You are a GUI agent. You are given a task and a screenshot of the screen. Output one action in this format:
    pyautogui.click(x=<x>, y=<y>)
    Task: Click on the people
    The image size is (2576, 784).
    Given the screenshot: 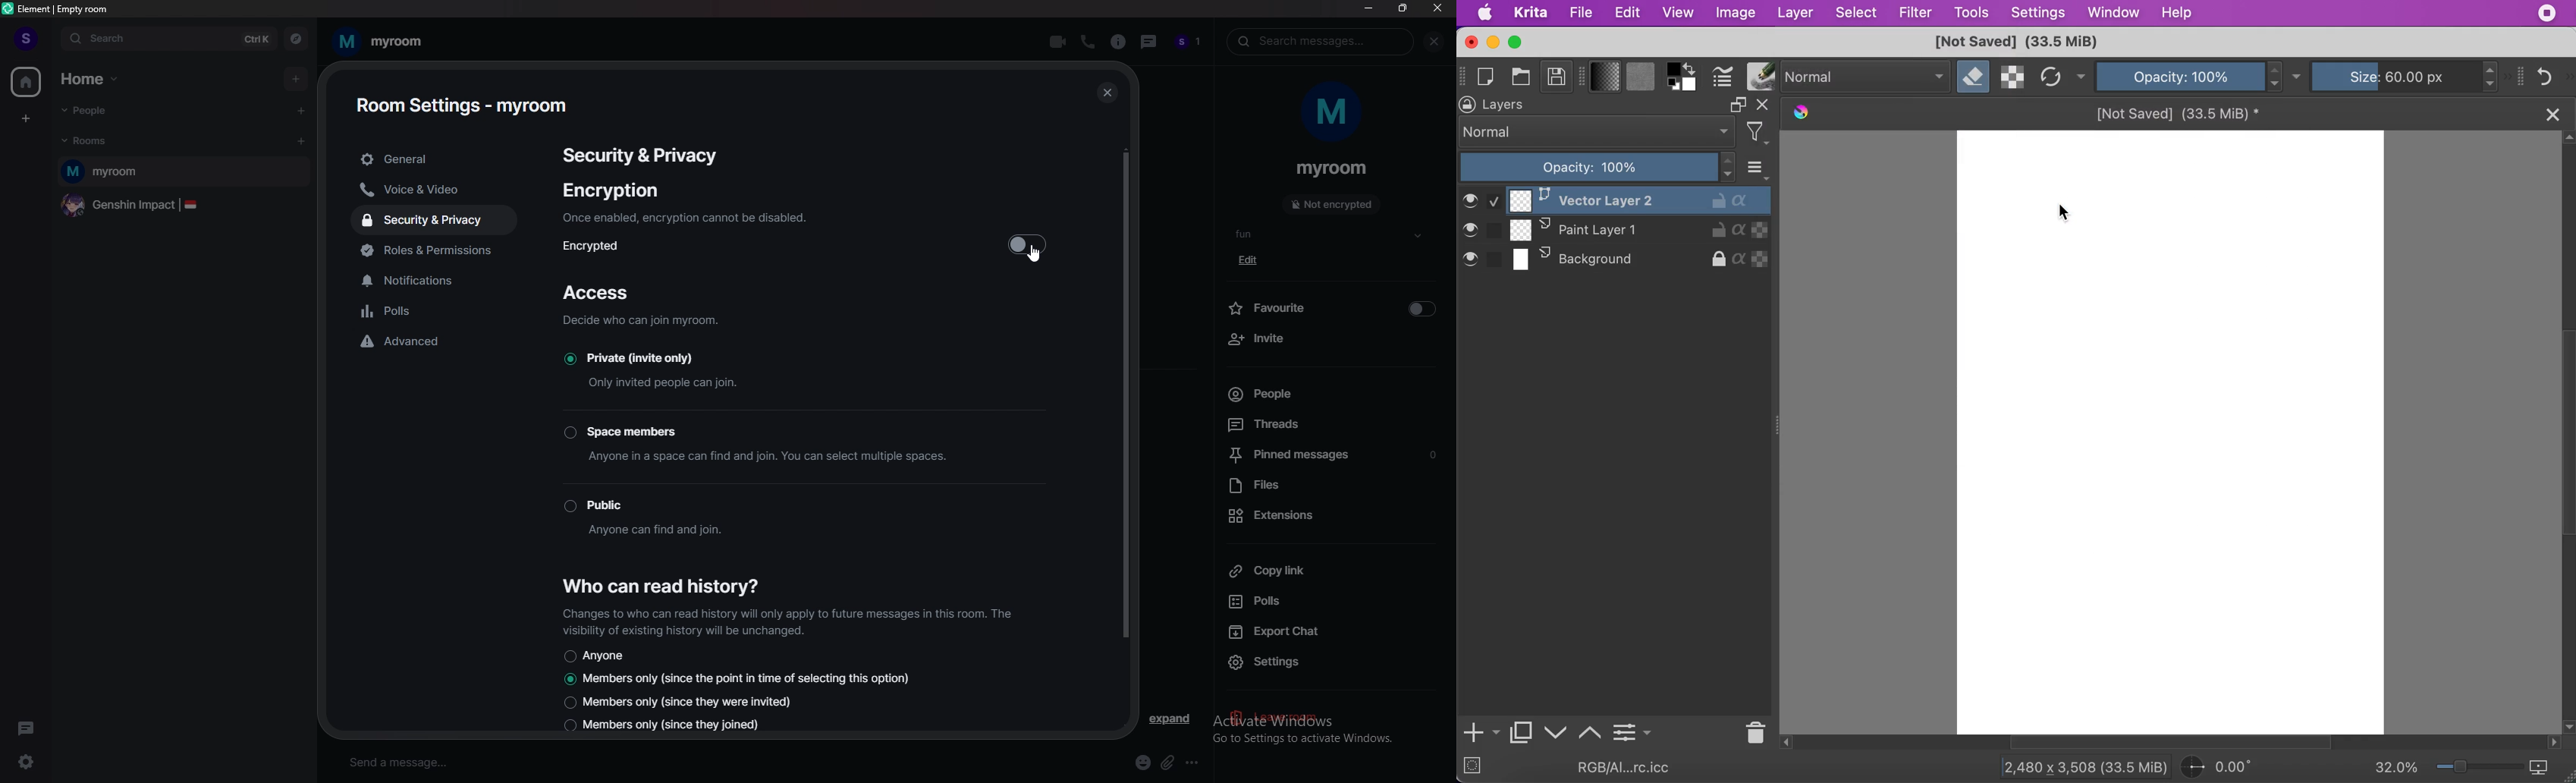 What is the action you would take?
    pyautogui.click(x=102, y=109)
    